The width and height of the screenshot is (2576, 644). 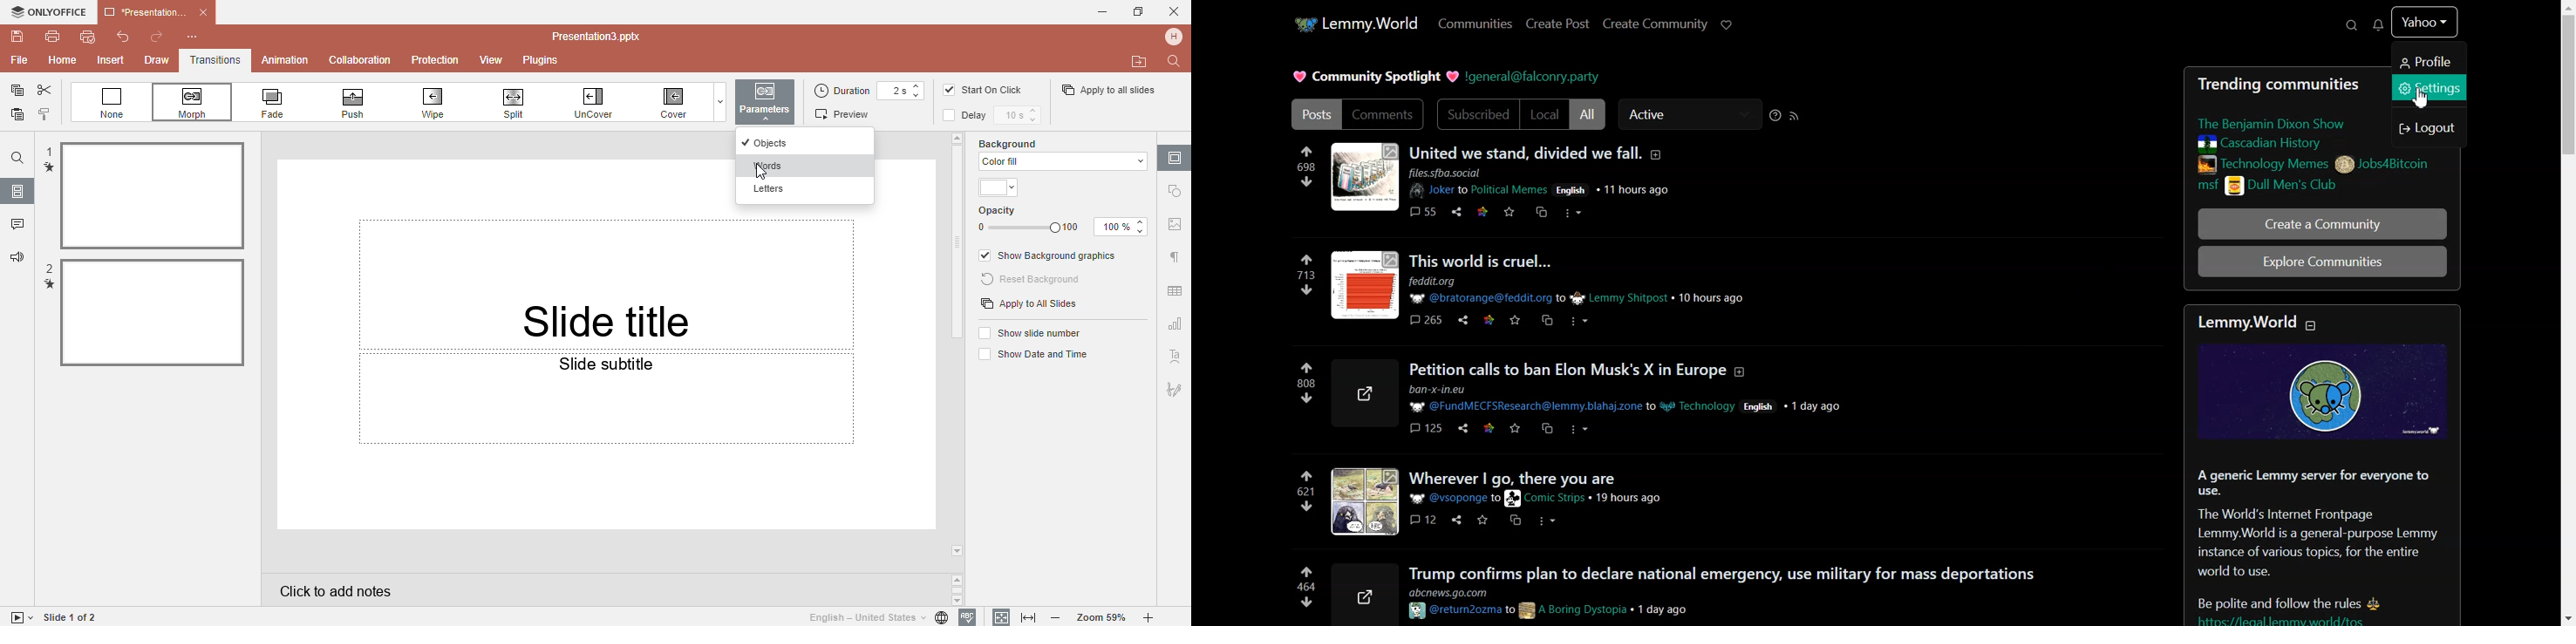 I want to click on Slected file 2, so click(x=153, y=312).